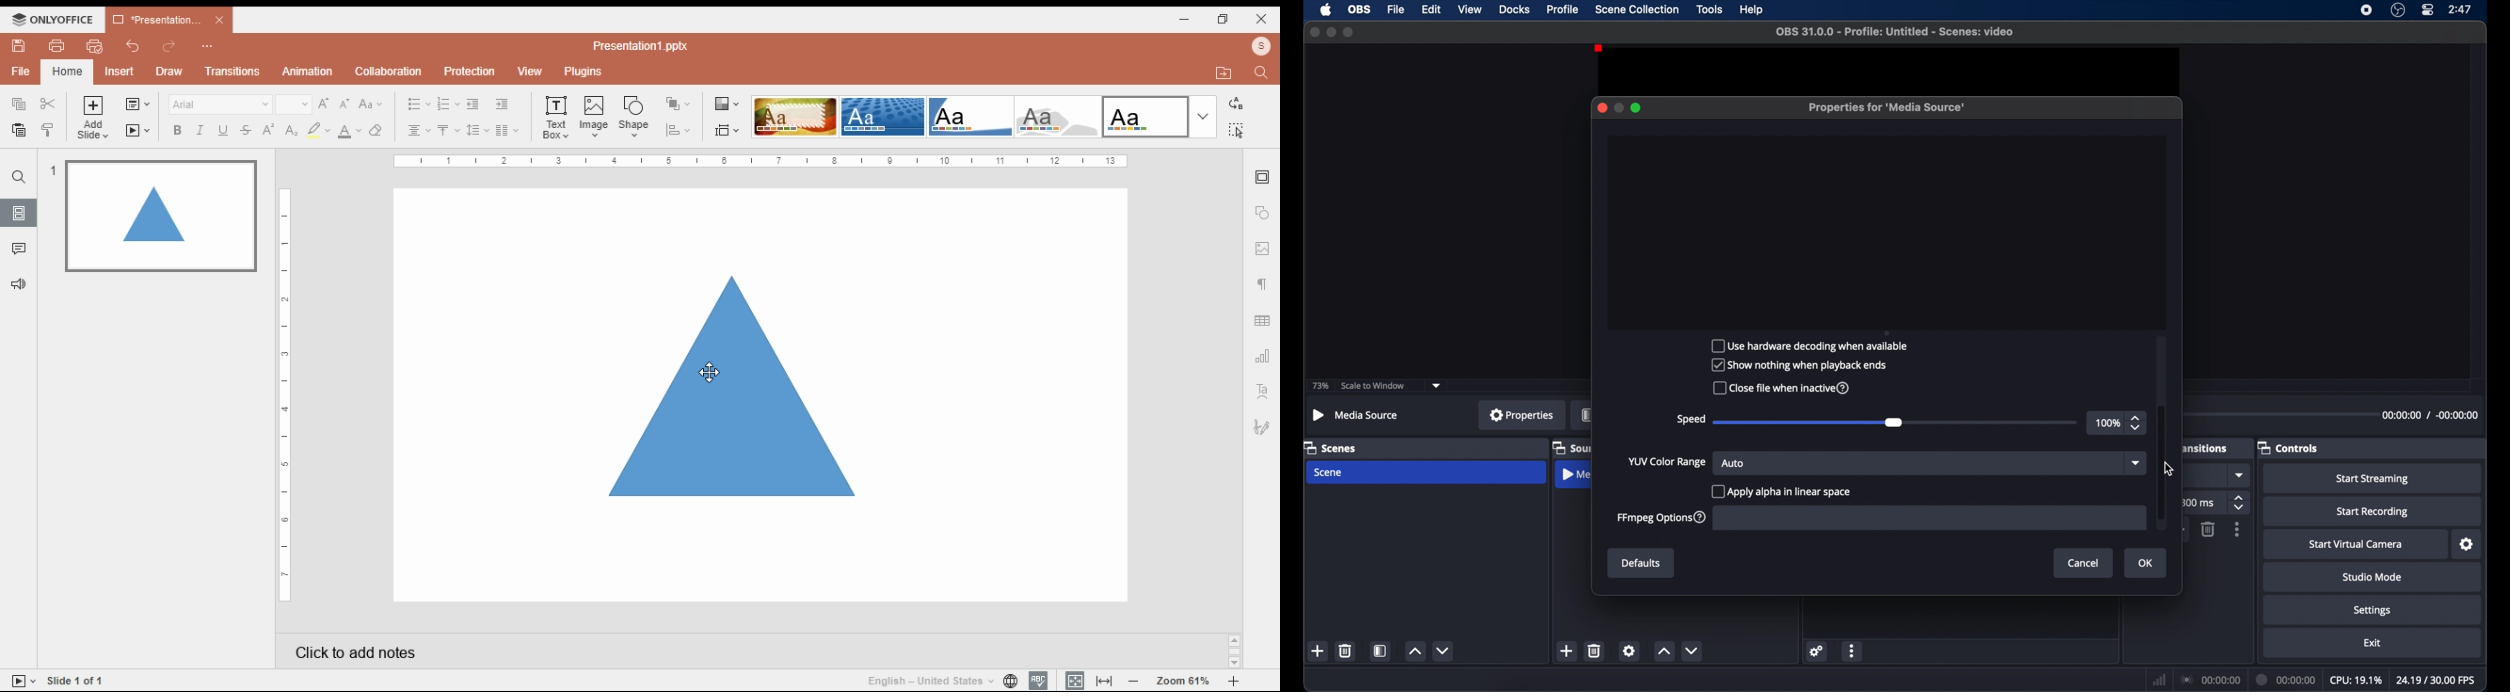  I want to click on add slide, so click(93, 118).